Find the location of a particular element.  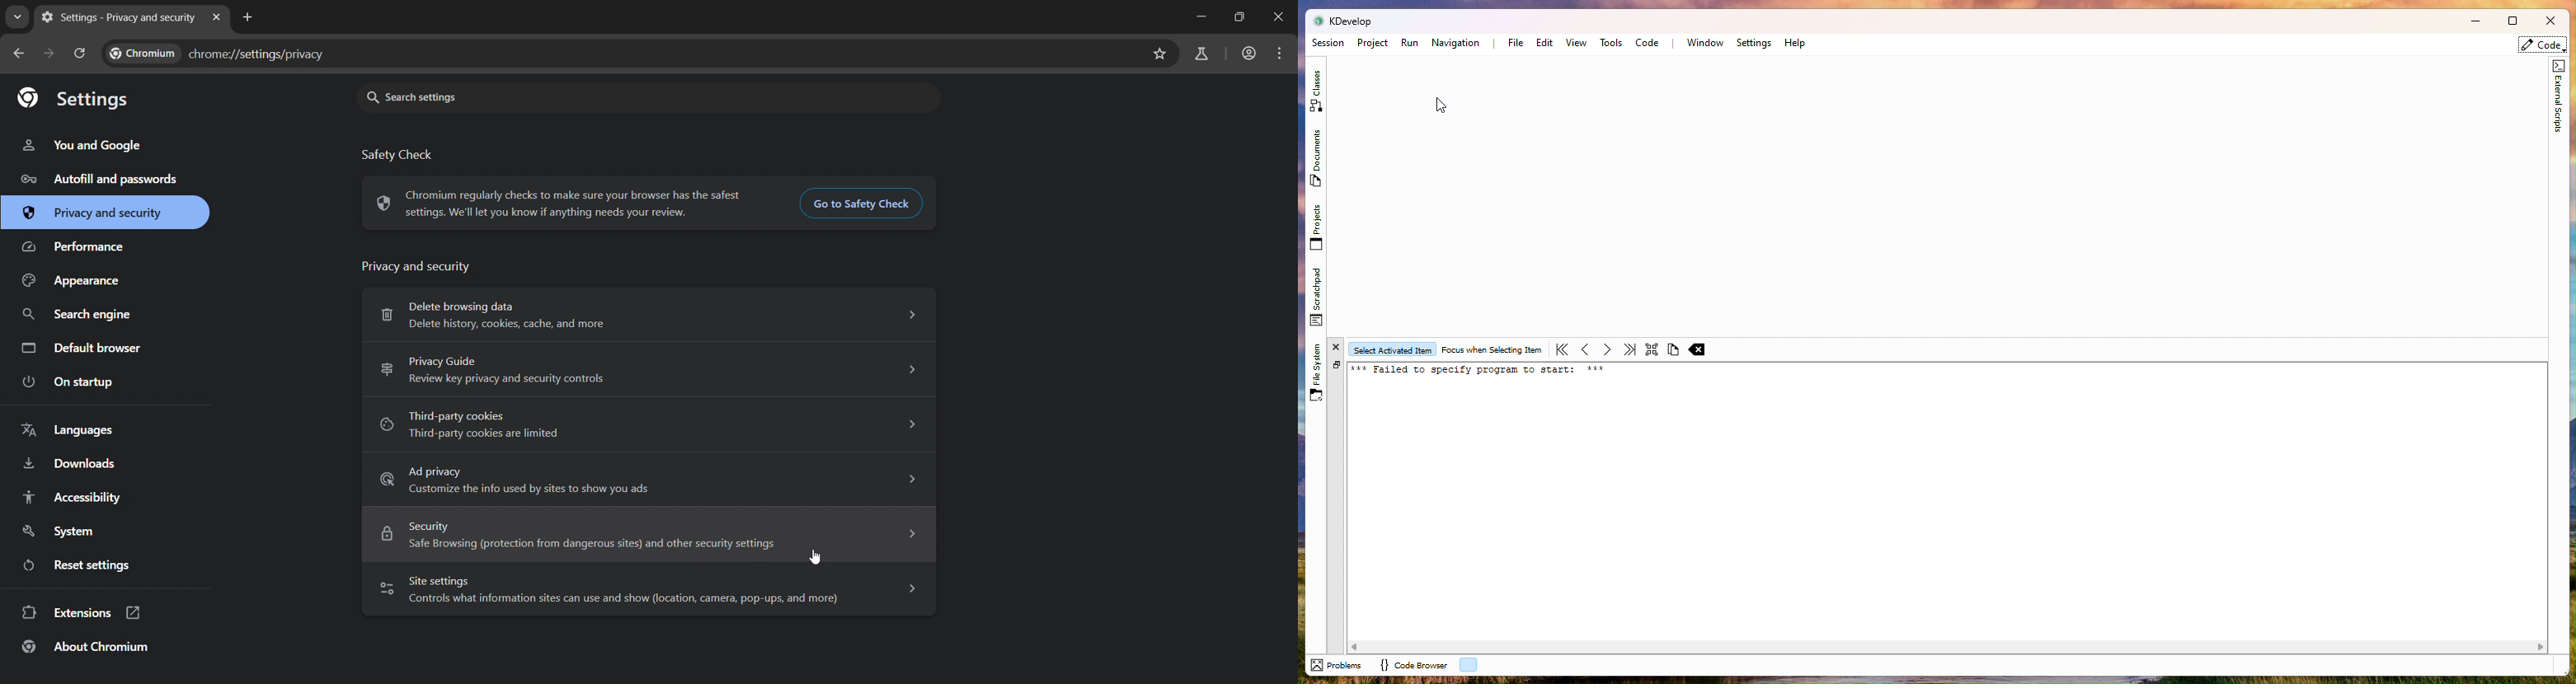

search tabs is located at coordinates (19, 17).